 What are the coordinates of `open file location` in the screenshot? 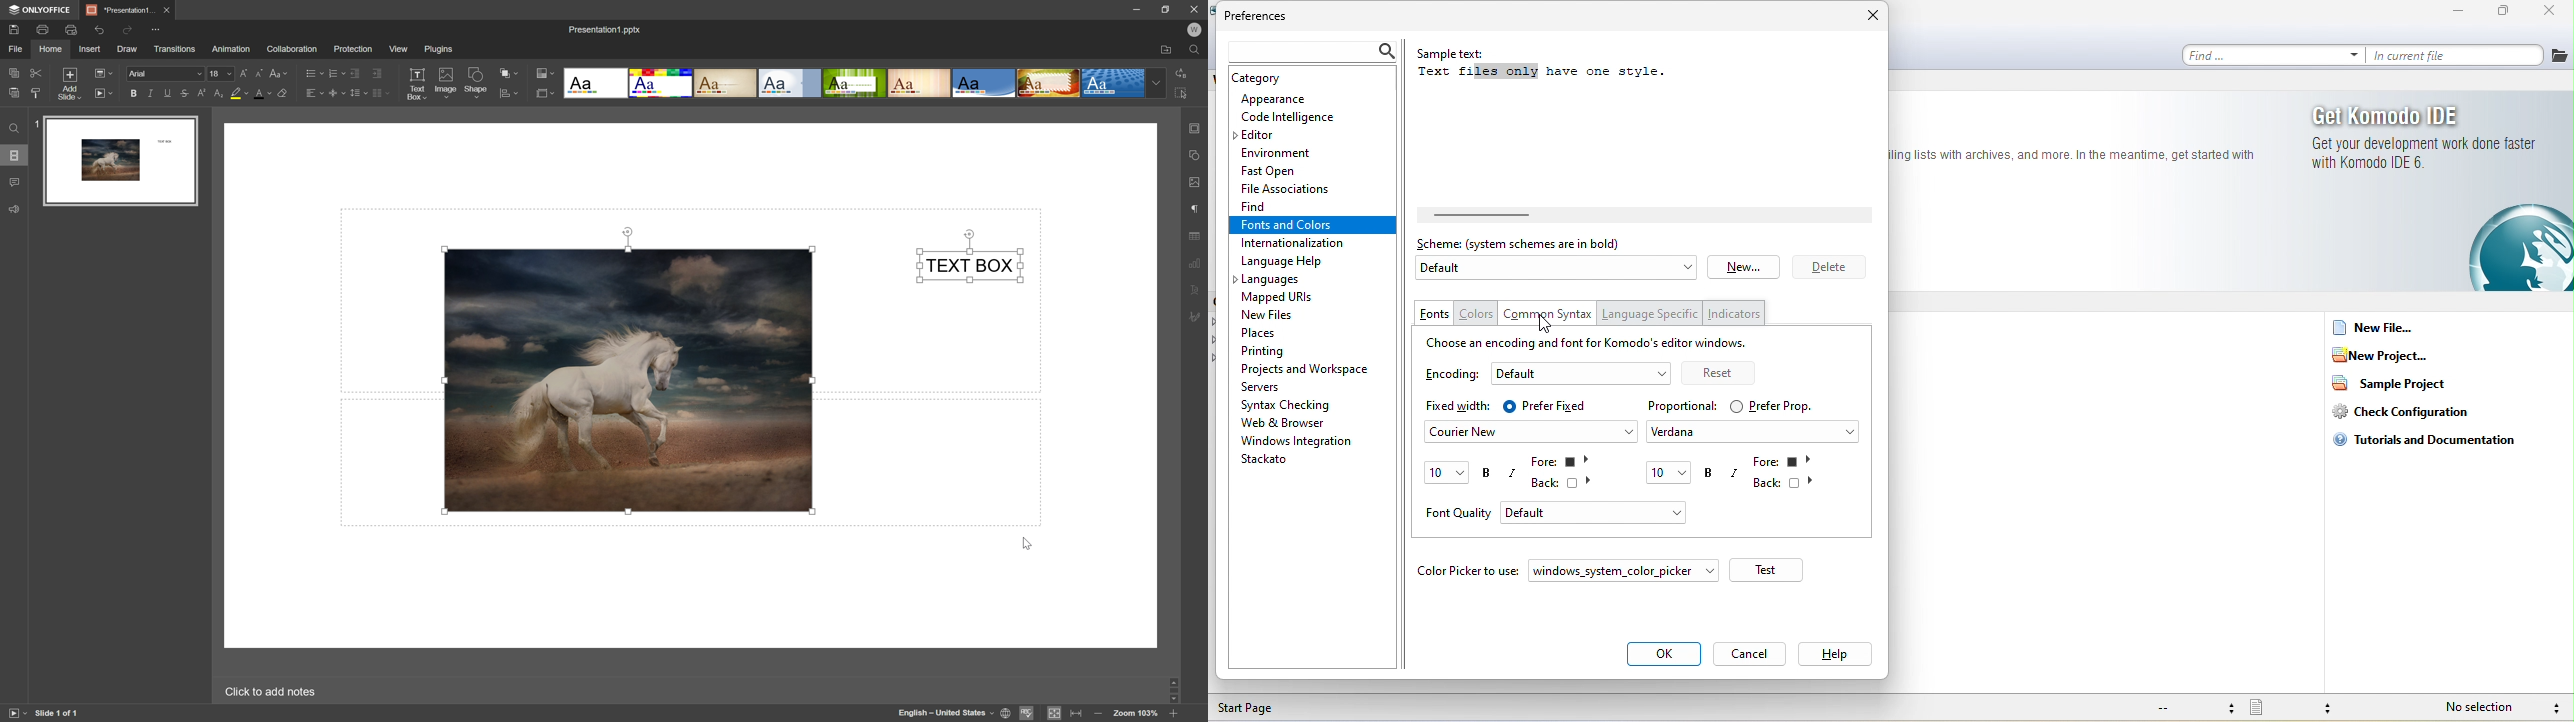 It's located at (1167, 51).